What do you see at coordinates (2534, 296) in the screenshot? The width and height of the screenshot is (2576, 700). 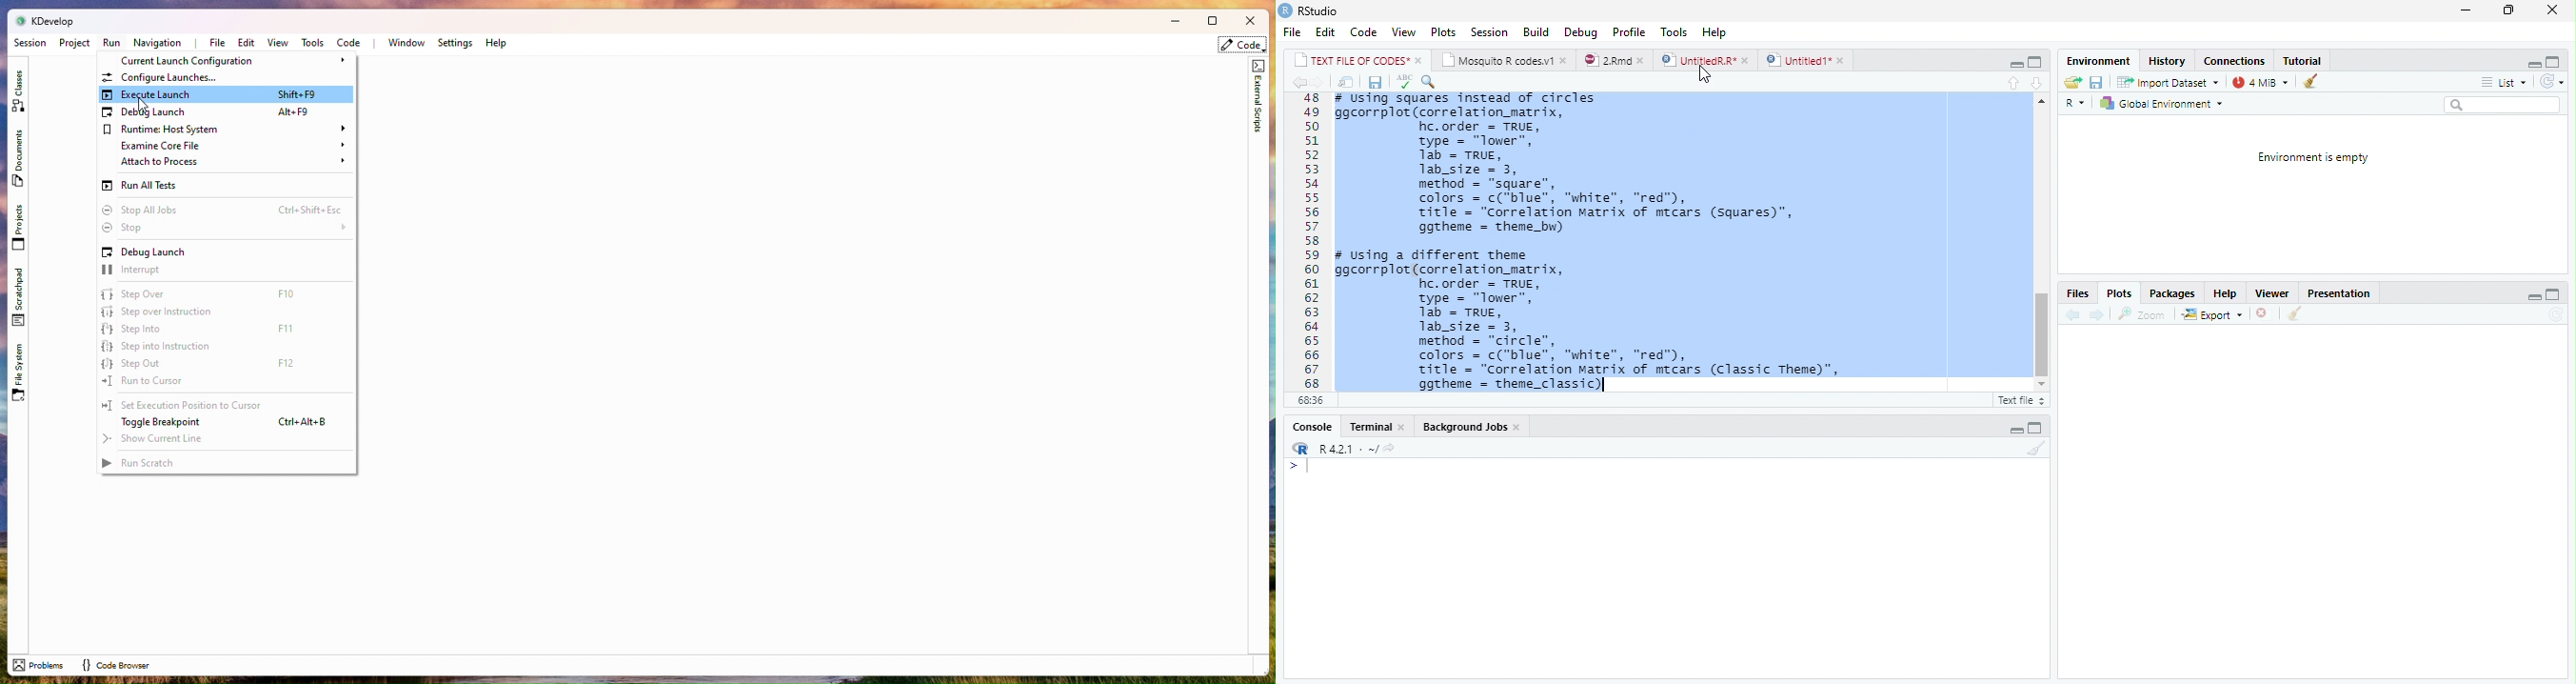 I see `hide r script` at bounding box center [2534, 296].